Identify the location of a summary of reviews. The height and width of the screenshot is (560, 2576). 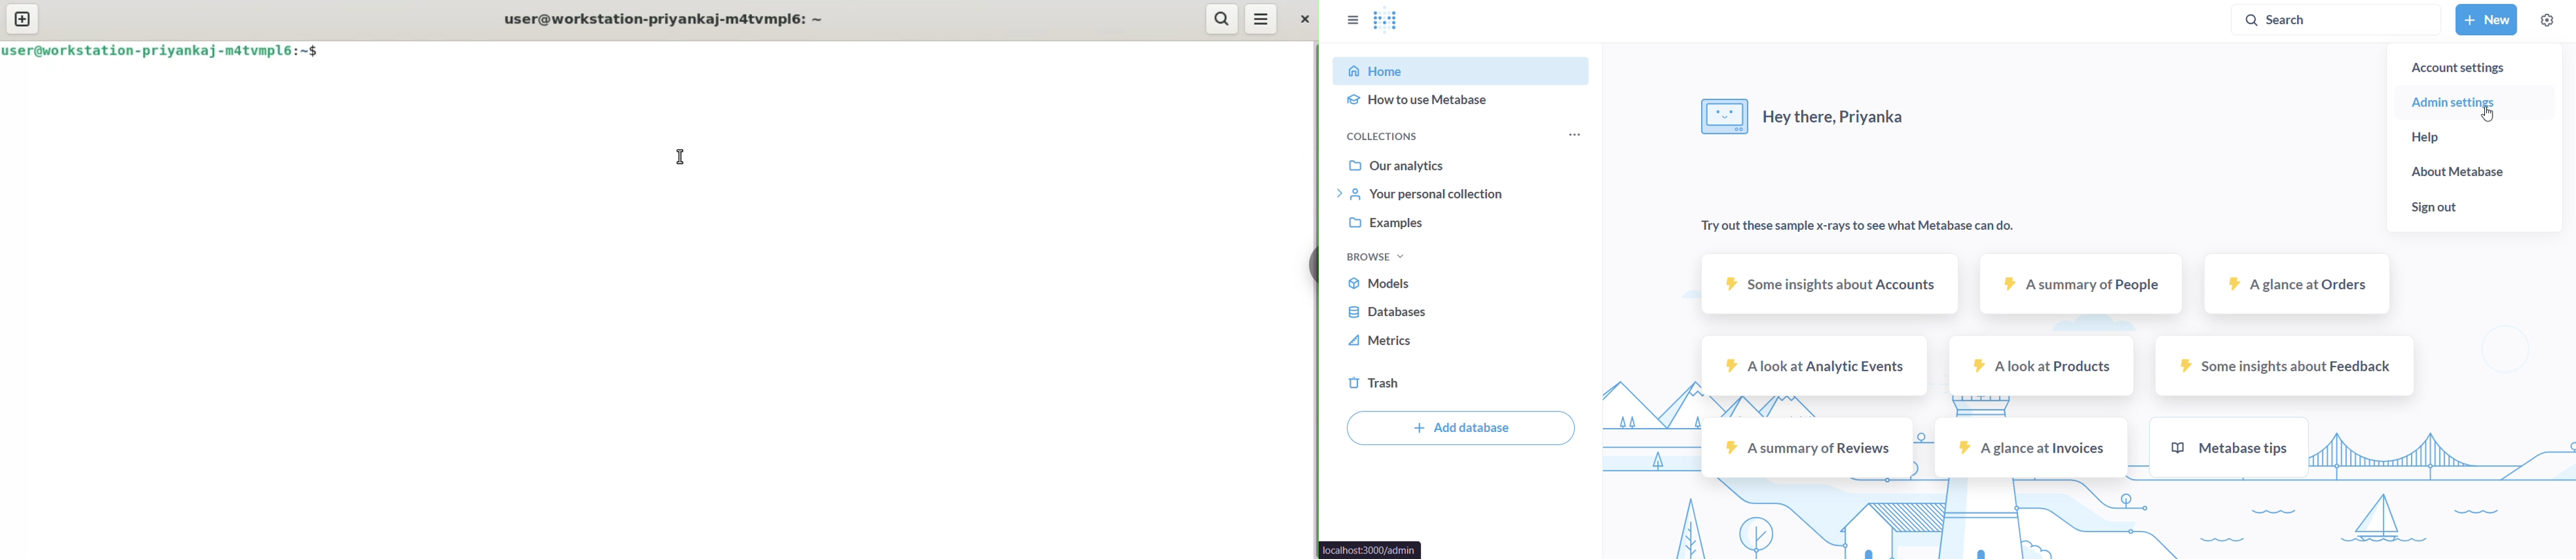
(1807, 448).